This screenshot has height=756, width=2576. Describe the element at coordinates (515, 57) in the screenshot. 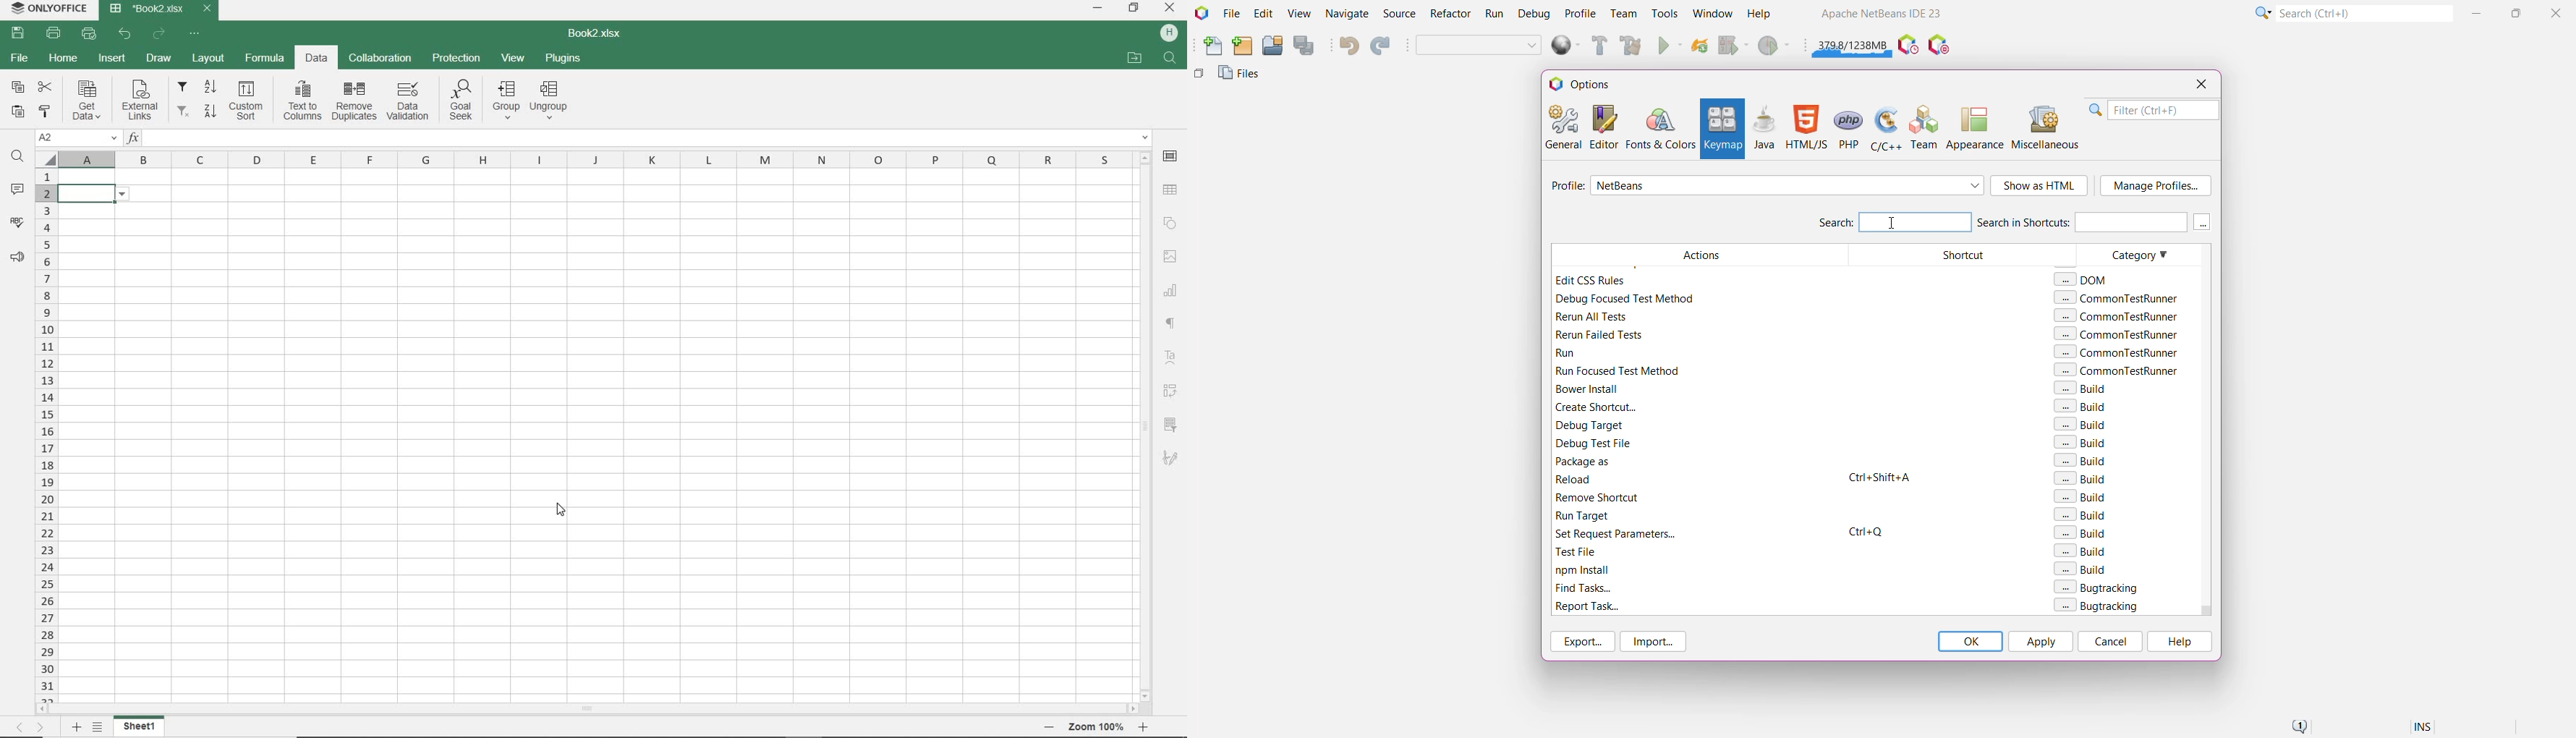

I see `VIEW` at that location.